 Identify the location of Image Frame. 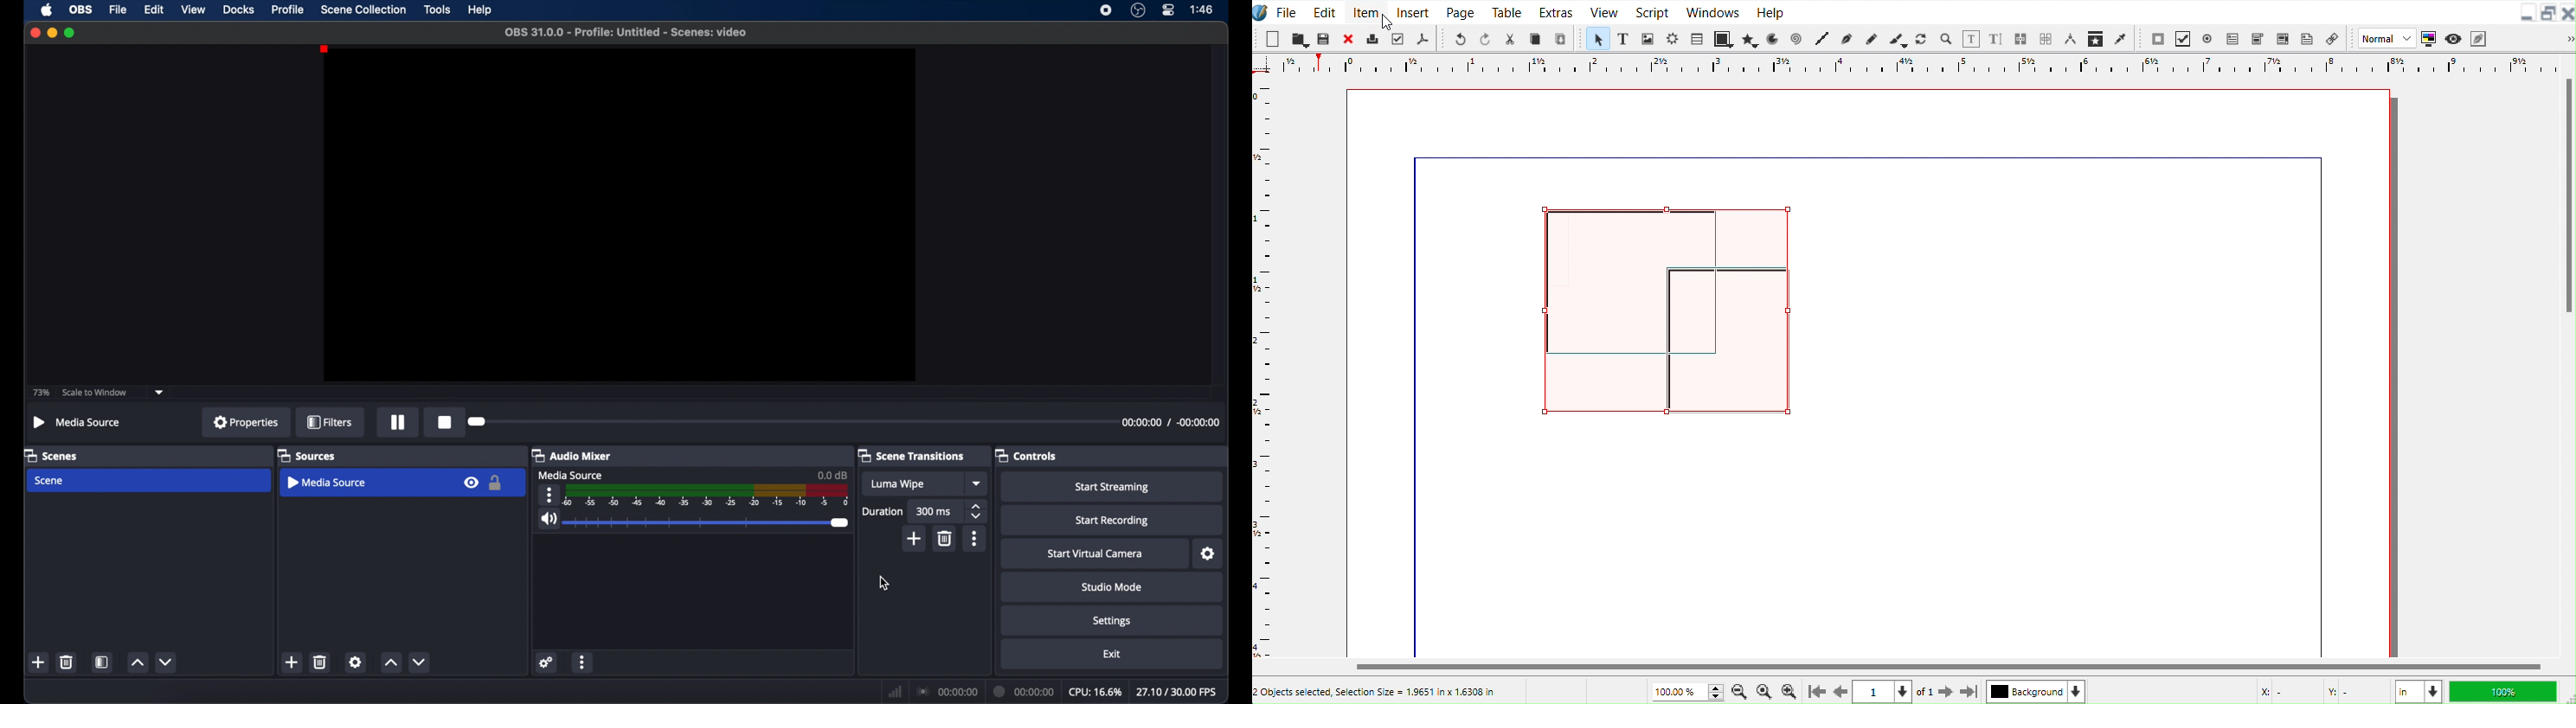
(1648, 38).